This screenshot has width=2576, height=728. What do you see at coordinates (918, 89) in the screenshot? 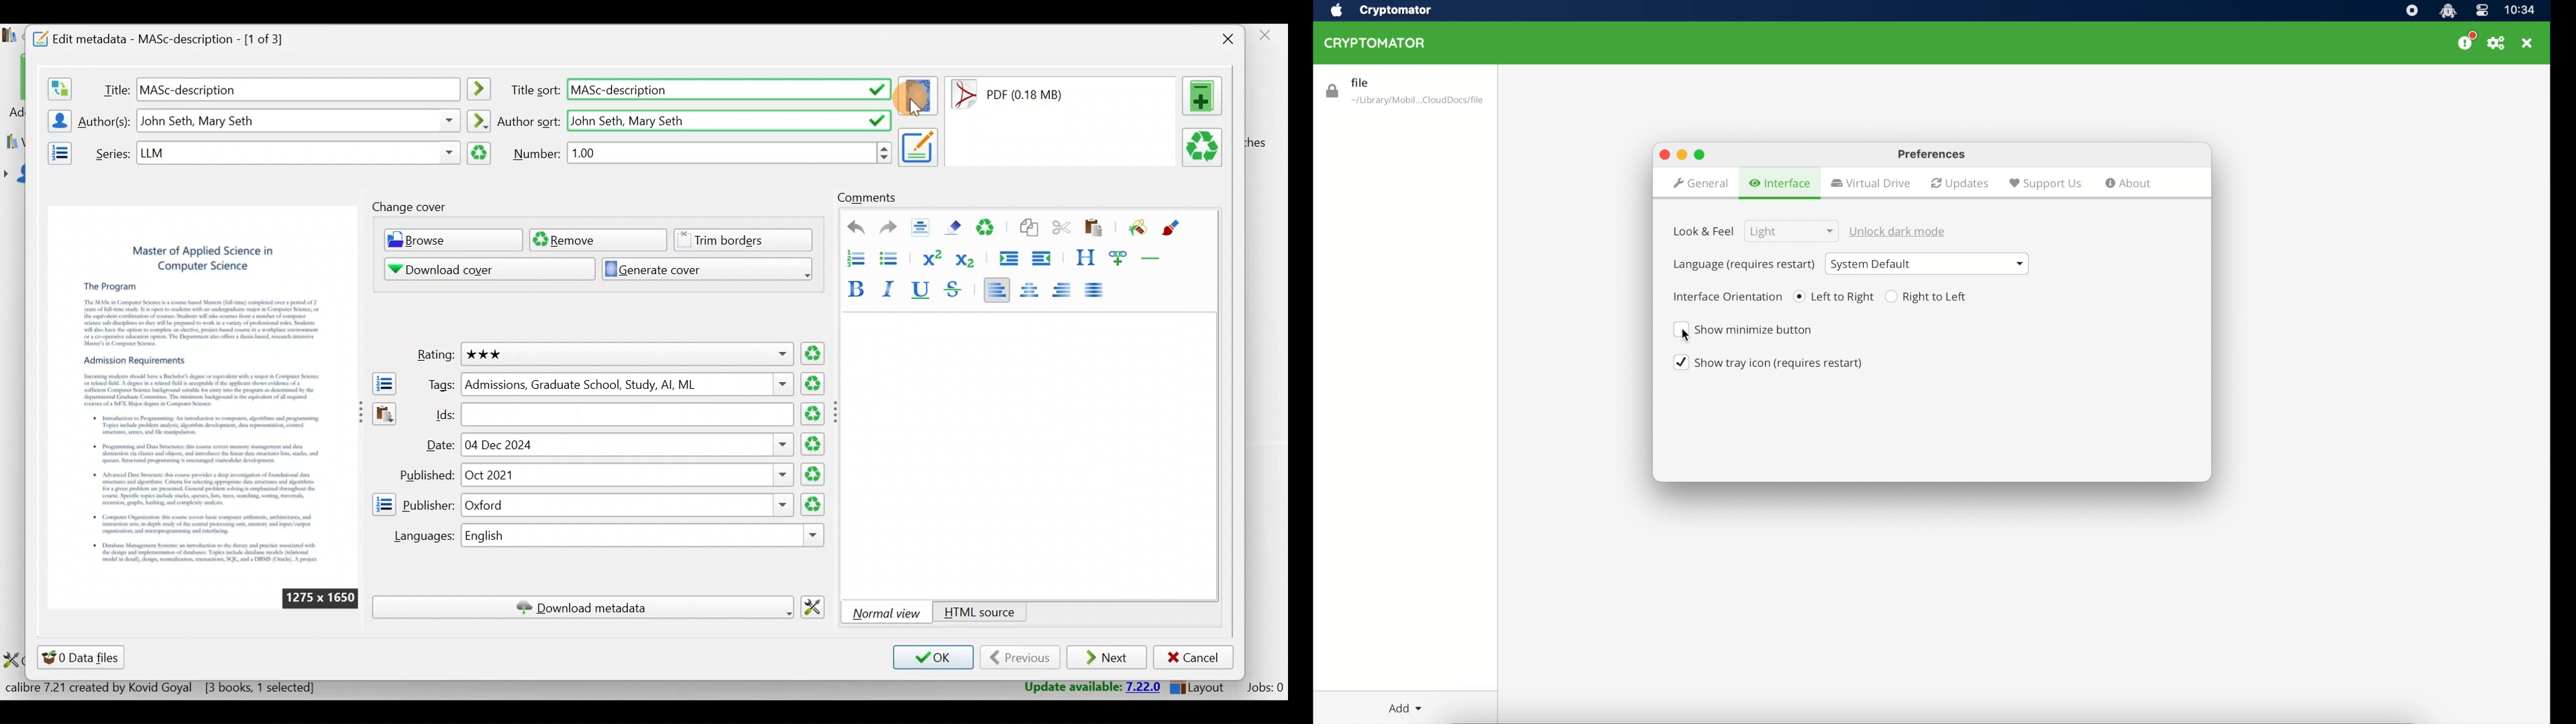
I see `Set the cover for the book from the selected format` at bounding box center [918, 89].